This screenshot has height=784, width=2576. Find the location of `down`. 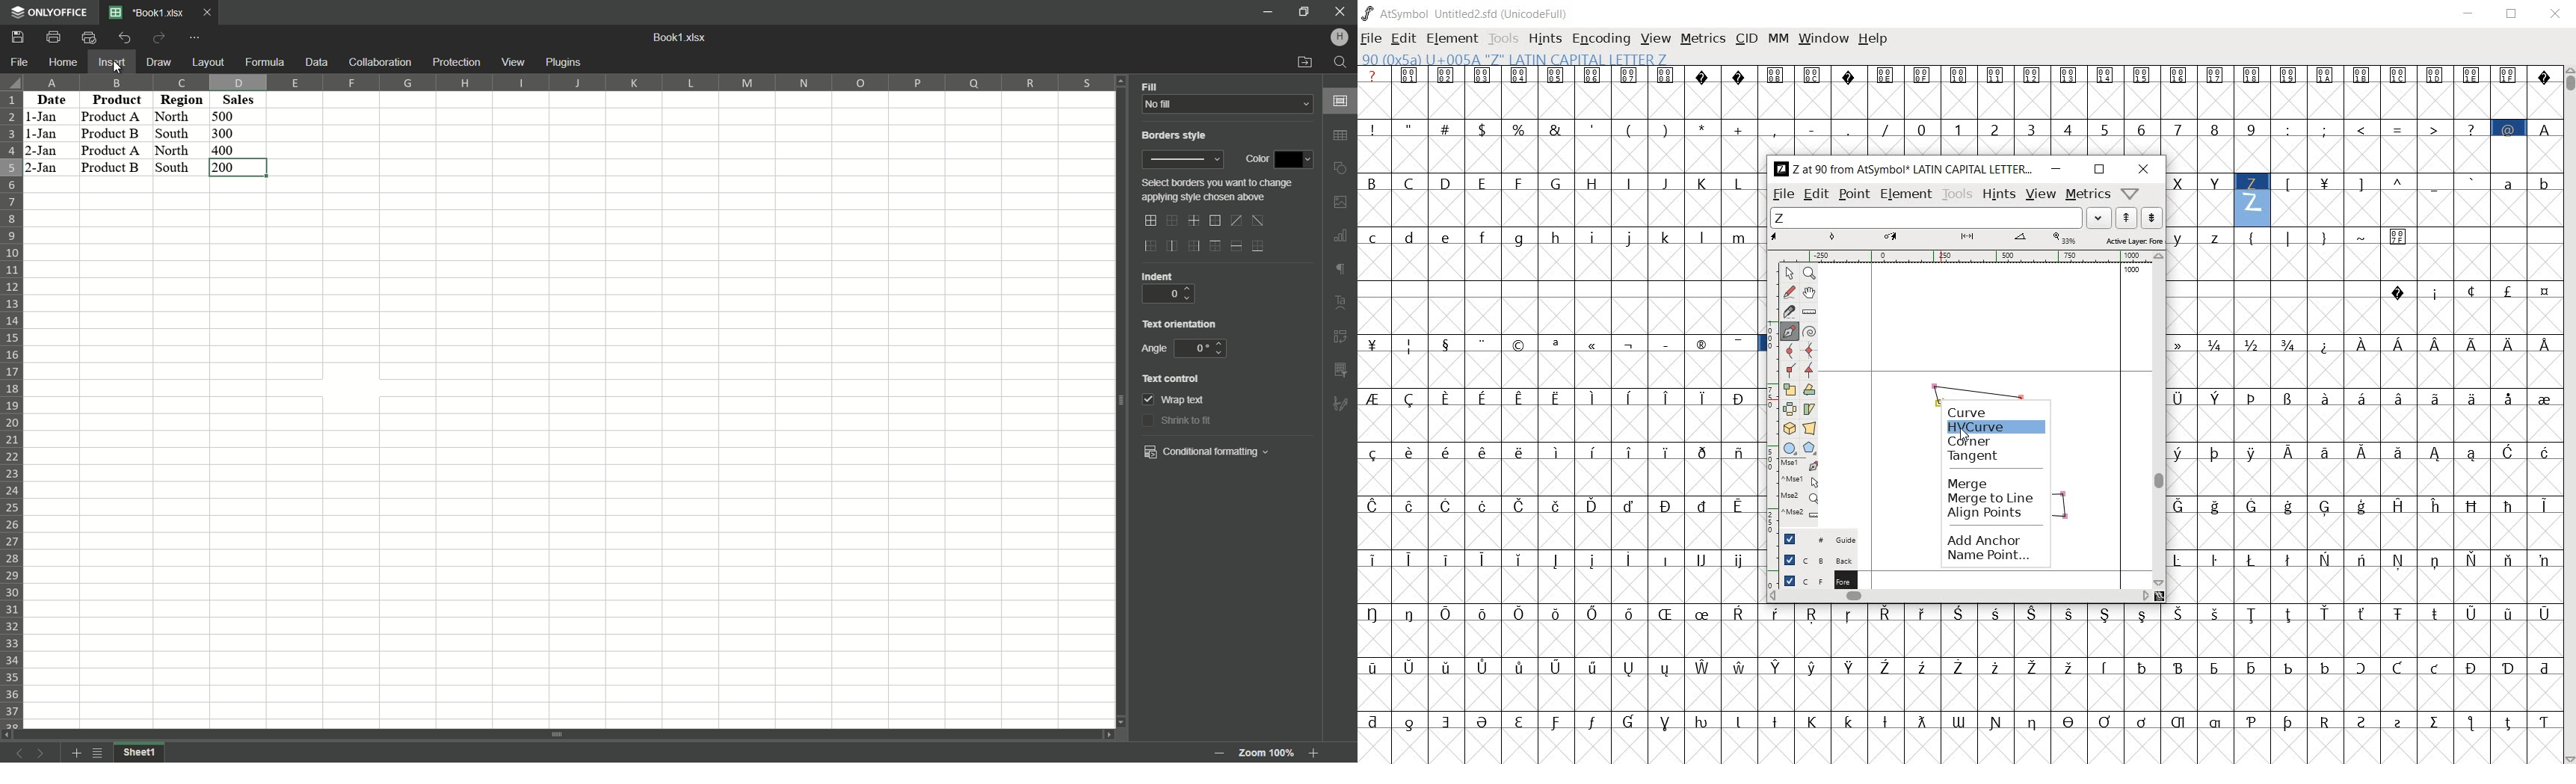

down is located at coordinates (1222, 354).